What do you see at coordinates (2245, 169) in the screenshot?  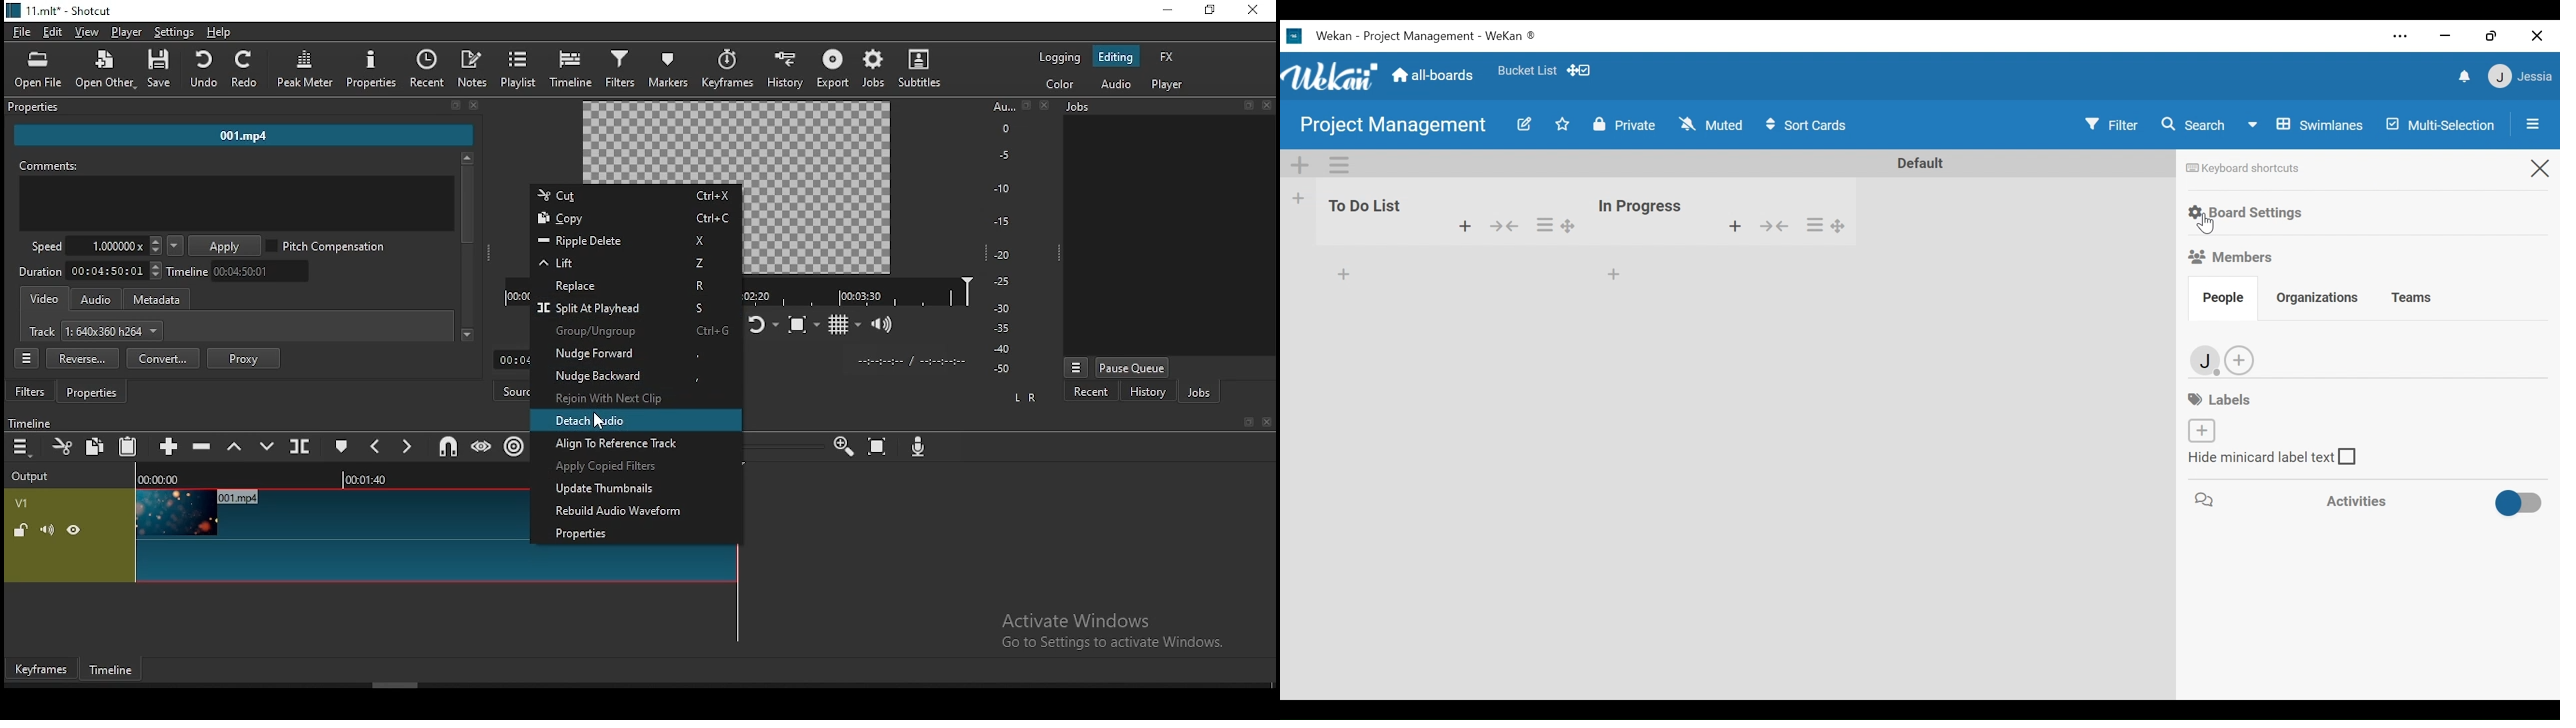 I see `Keyboard shortcuts` at bounding box center [2245, 169].